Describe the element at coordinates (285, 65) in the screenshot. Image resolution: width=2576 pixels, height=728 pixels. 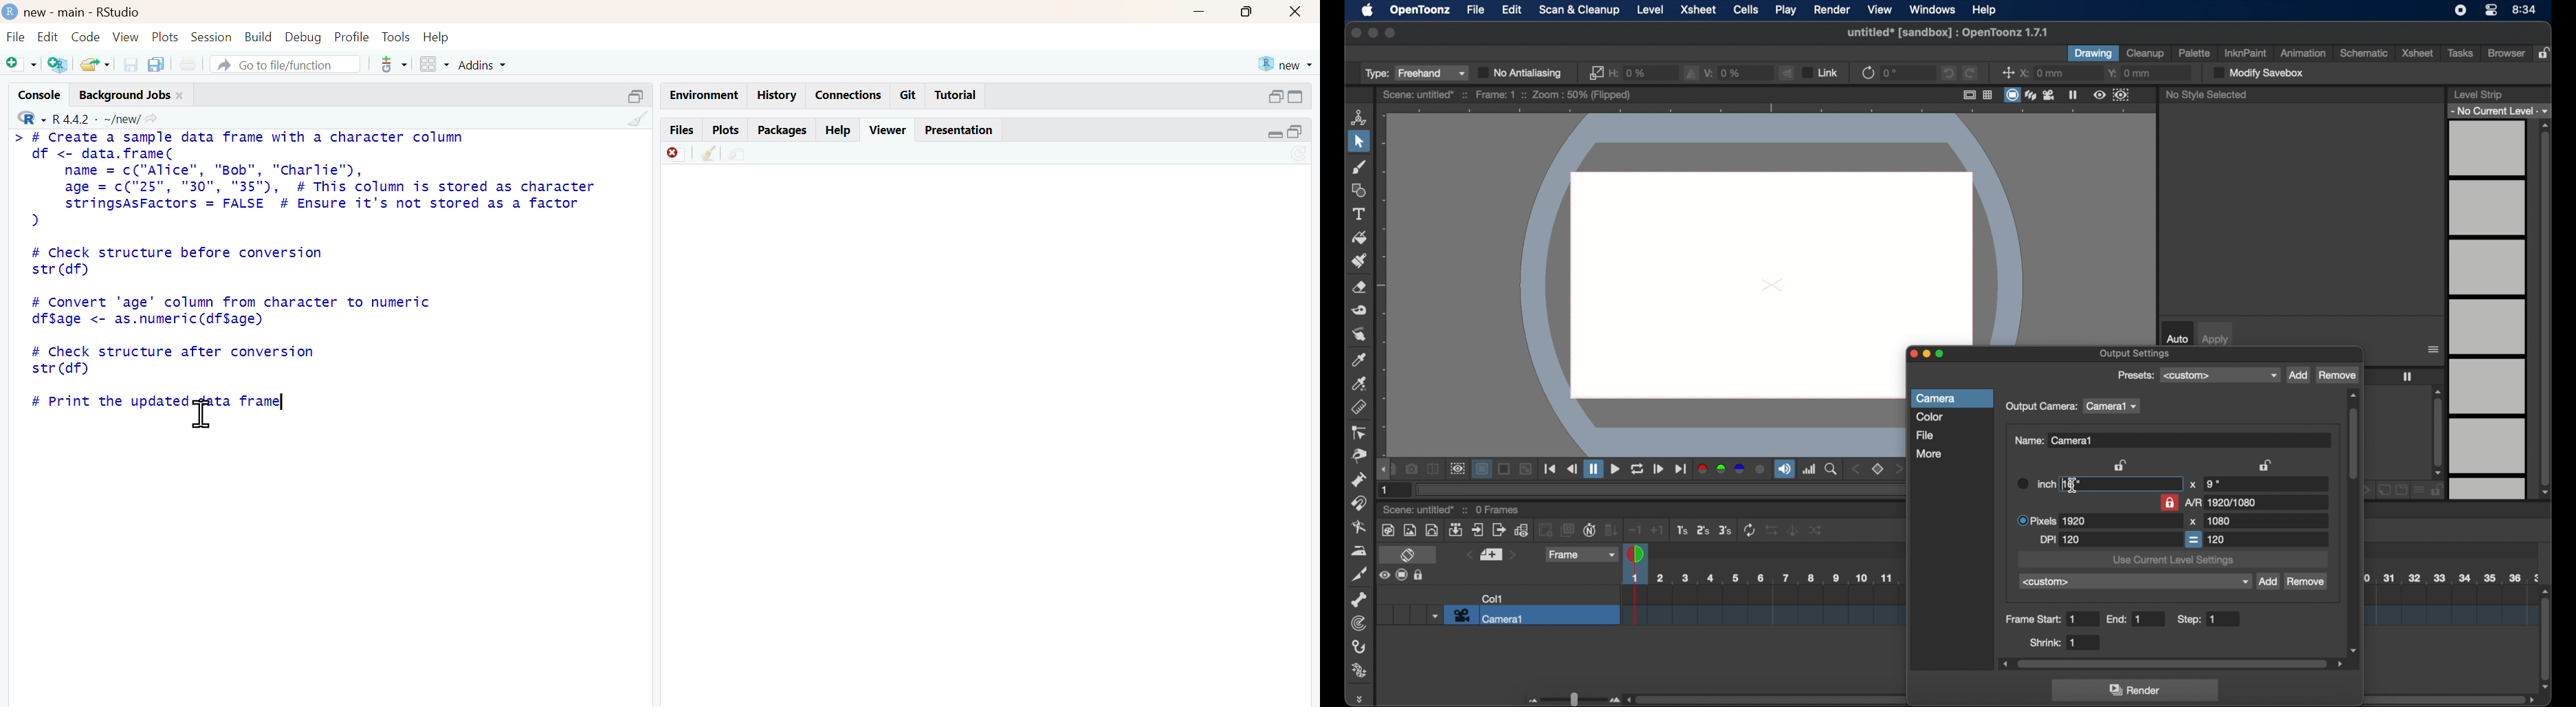
I see `go to file/function` at that location.